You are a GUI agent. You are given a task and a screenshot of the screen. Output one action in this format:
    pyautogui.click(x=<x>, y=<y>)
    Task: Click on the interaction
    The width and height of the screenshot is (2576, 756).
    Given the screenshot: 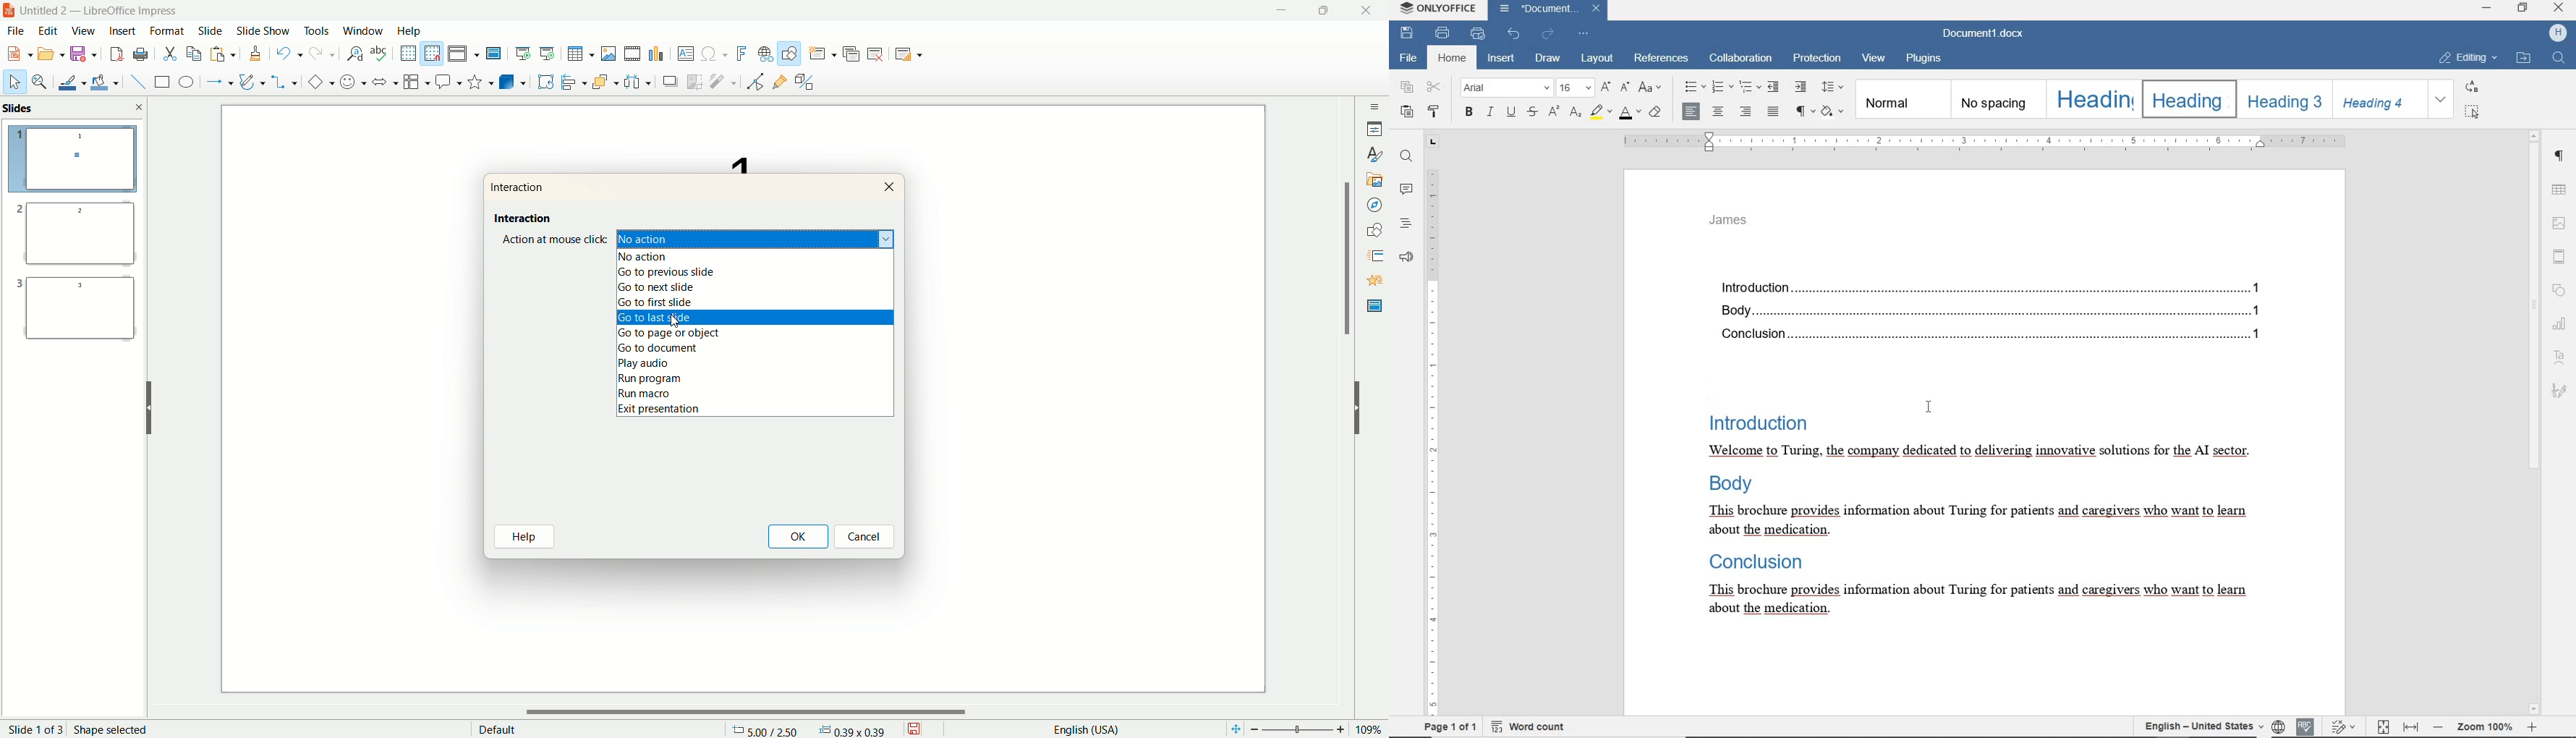 What is the action you would take?
    pyautogui.click(x=519, y=187)
    